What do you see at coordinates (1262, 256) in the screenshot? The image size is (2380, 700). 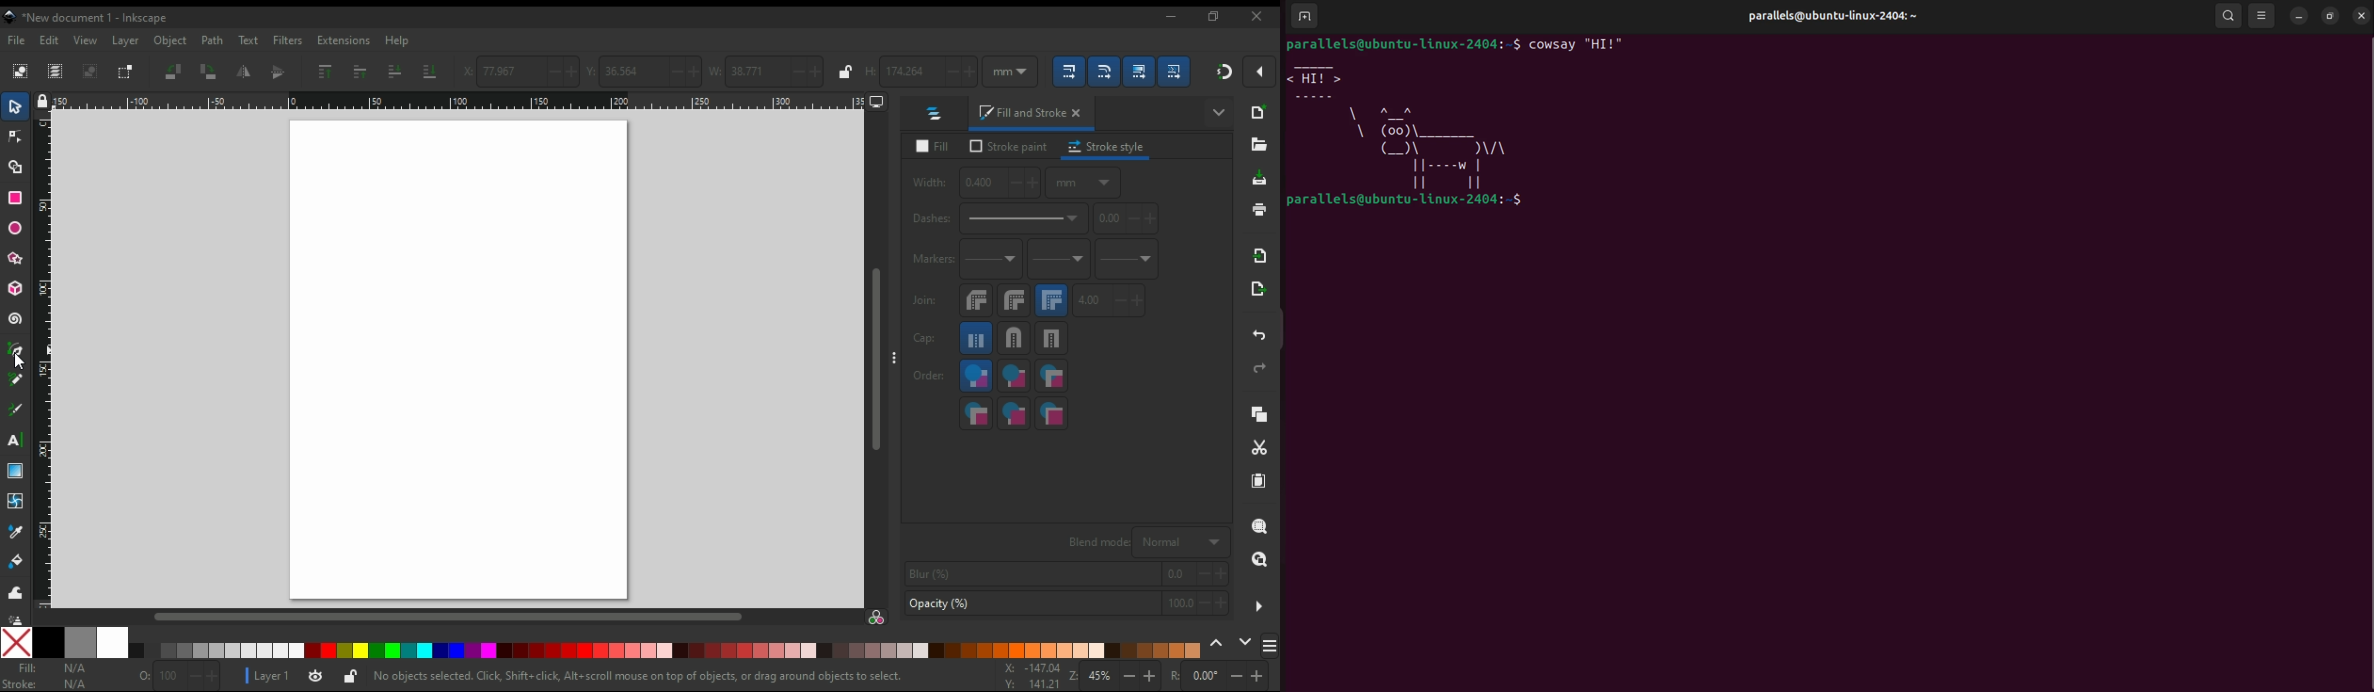 I see `import` at bounding box center [1262, 256].